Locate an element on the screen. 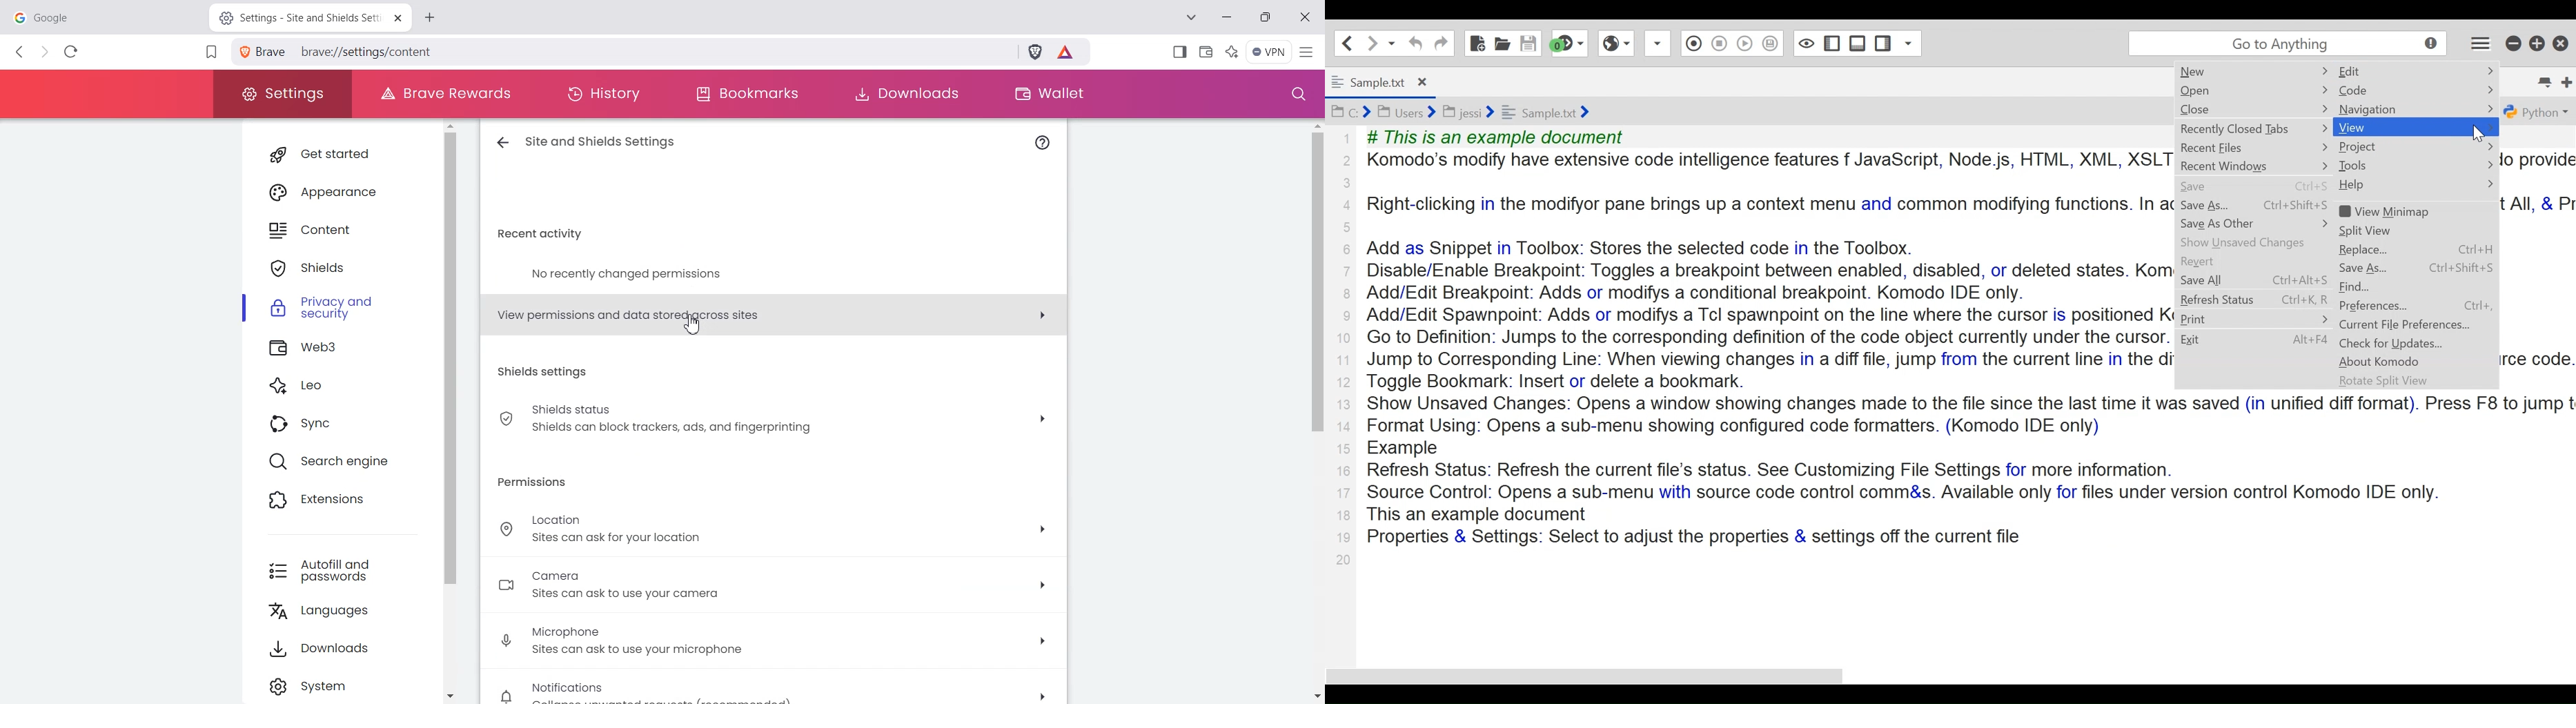 Image resolution: width=2576 pixels, height=728 pixels. google is located at coordinates (104, 16).